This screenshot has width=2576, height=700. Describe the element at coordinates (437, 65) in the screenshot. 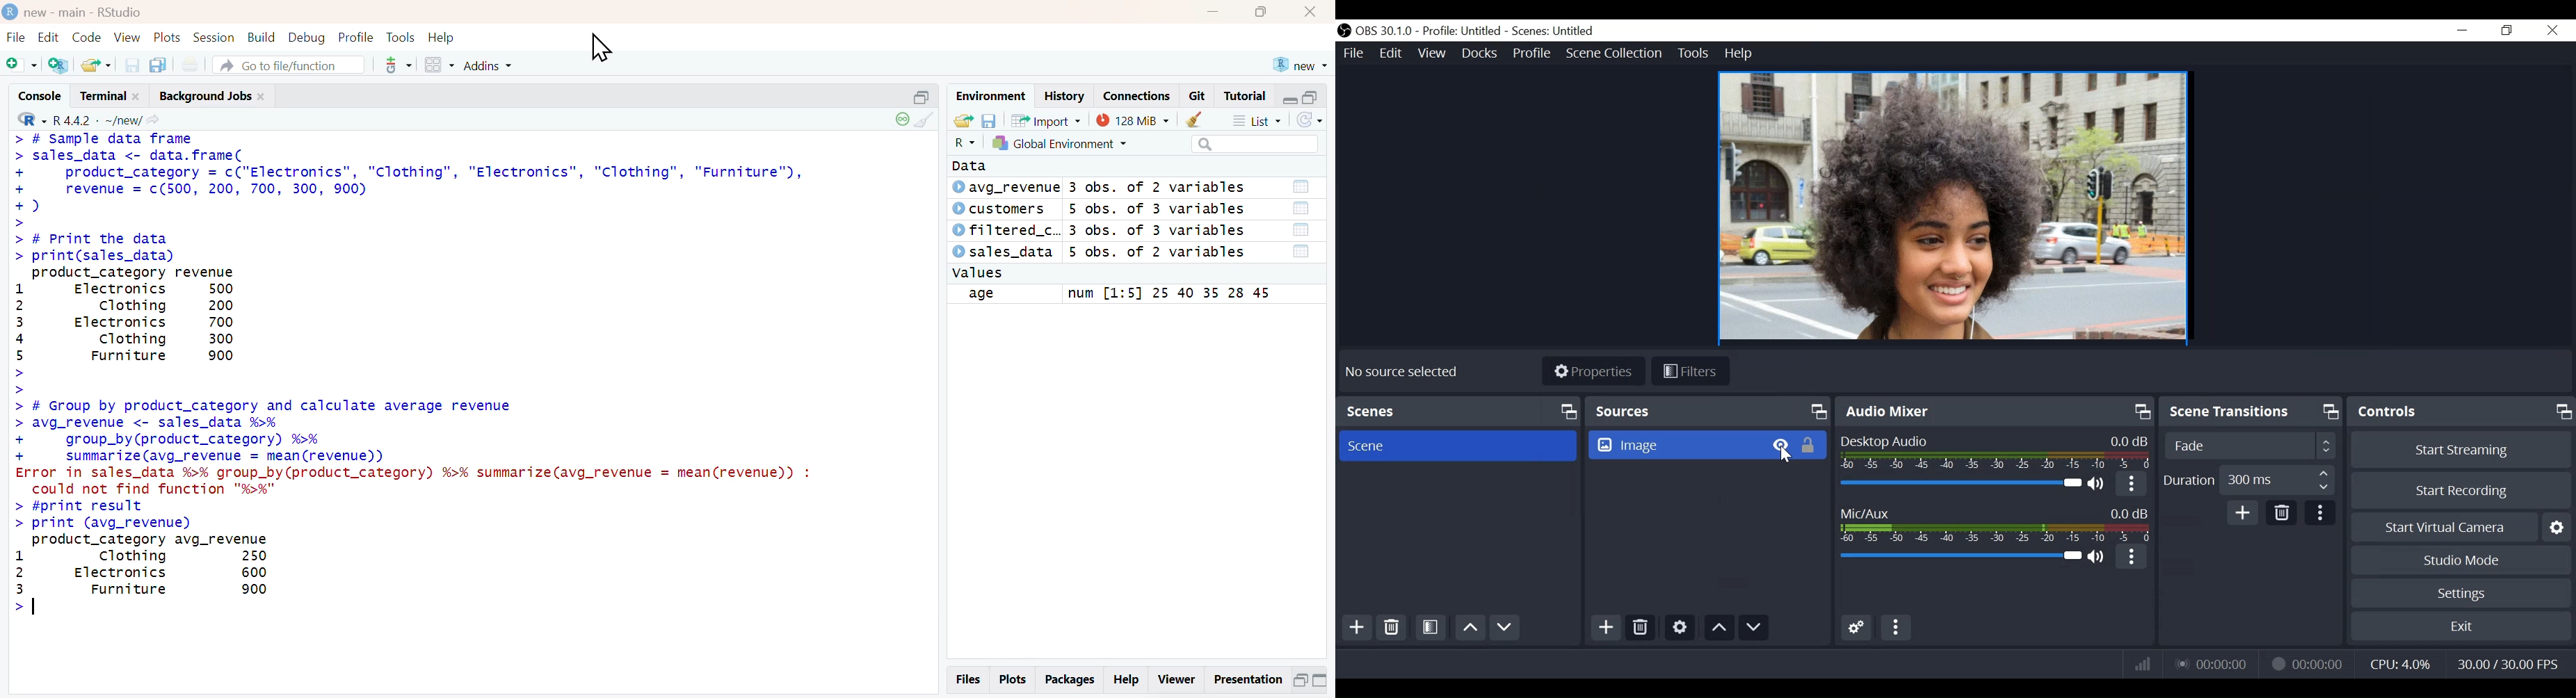

I see `Workspace panes` at that location.